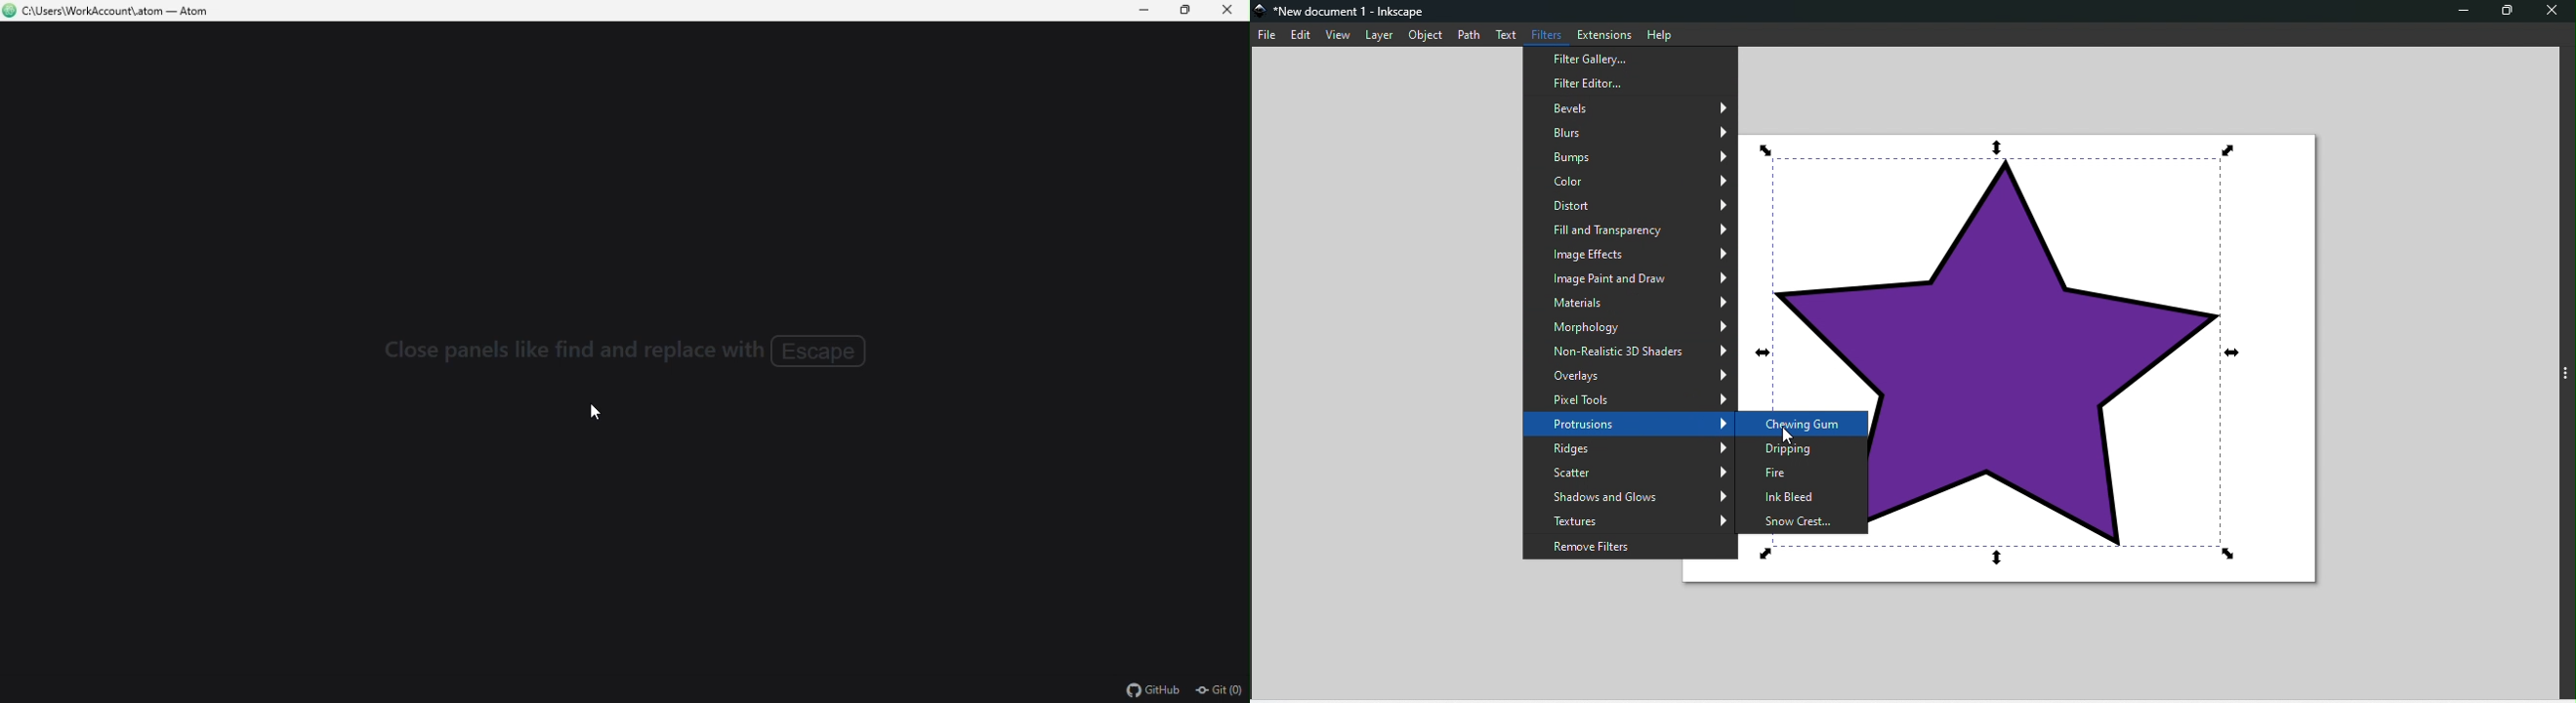  What do you see at coordinates (1603, 33) in the screenshot?
I see `Extensions` at bounding box center [1603, 33].